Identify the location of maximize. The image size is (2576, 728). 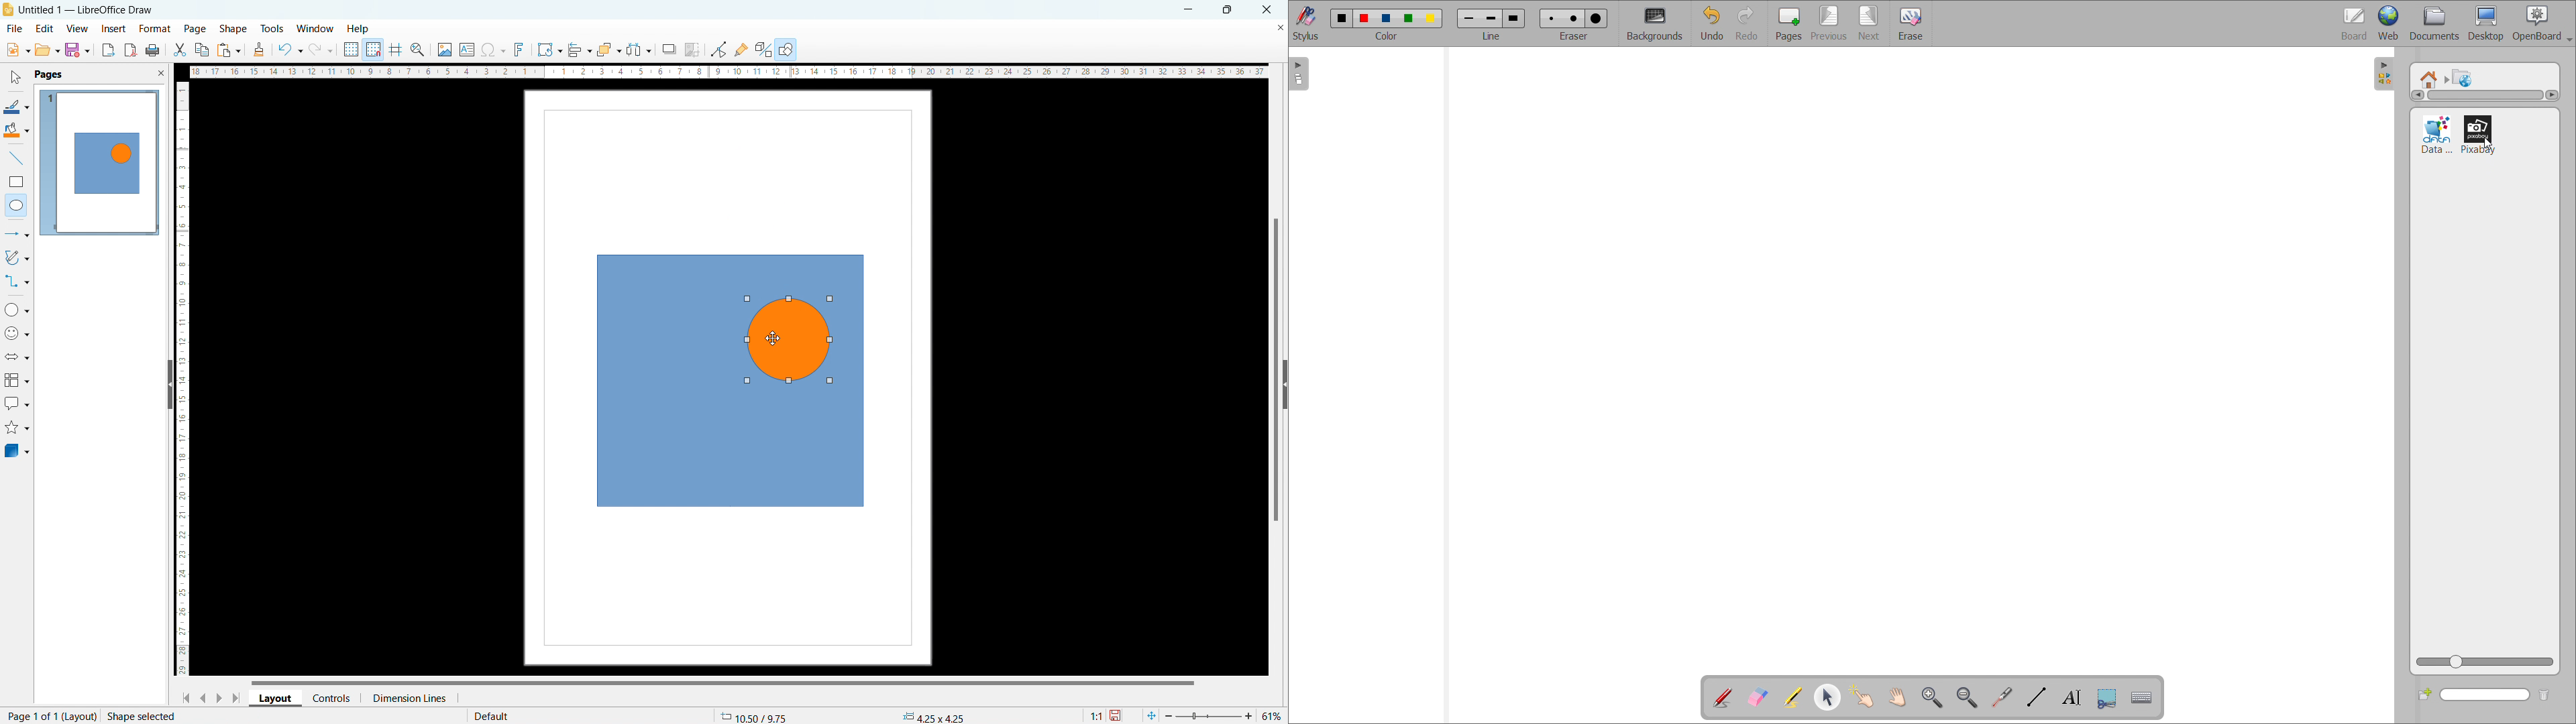
(1226, 10).